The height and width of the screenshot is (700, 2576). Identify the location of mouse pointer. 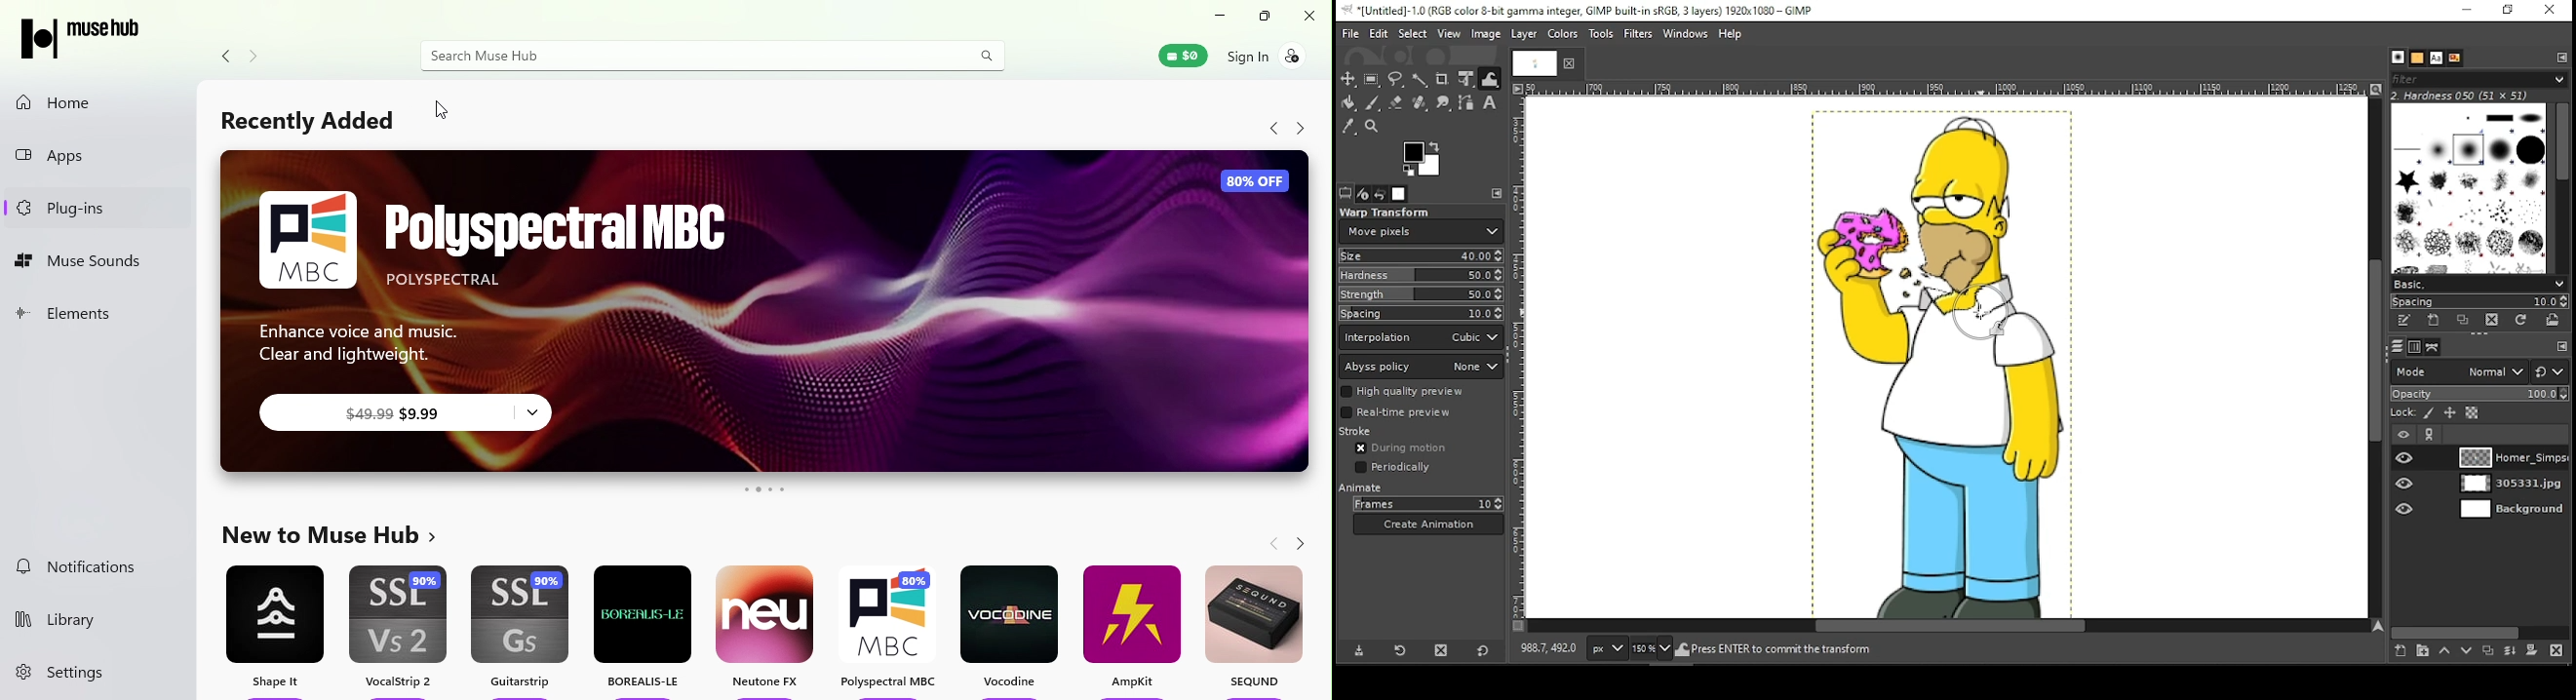
(1978, 314).